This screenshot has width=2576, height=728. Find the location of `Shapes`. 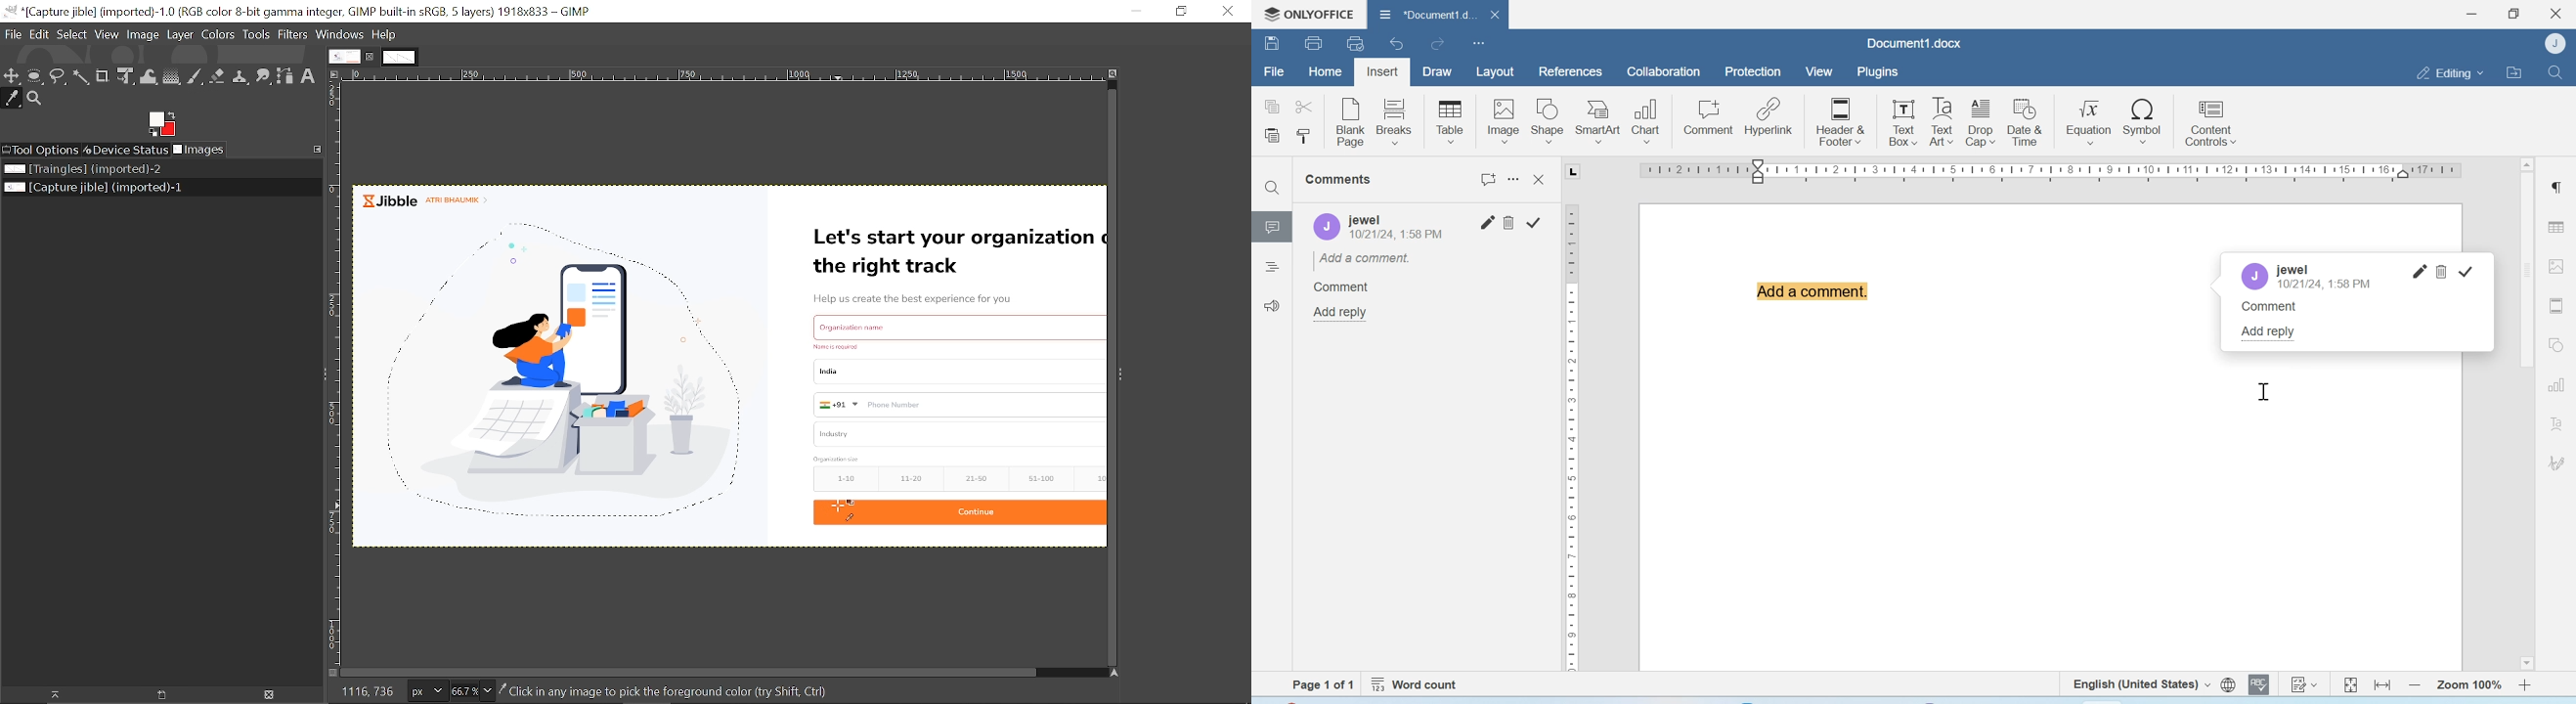

Shapes is located at coordinates (2558, 344).